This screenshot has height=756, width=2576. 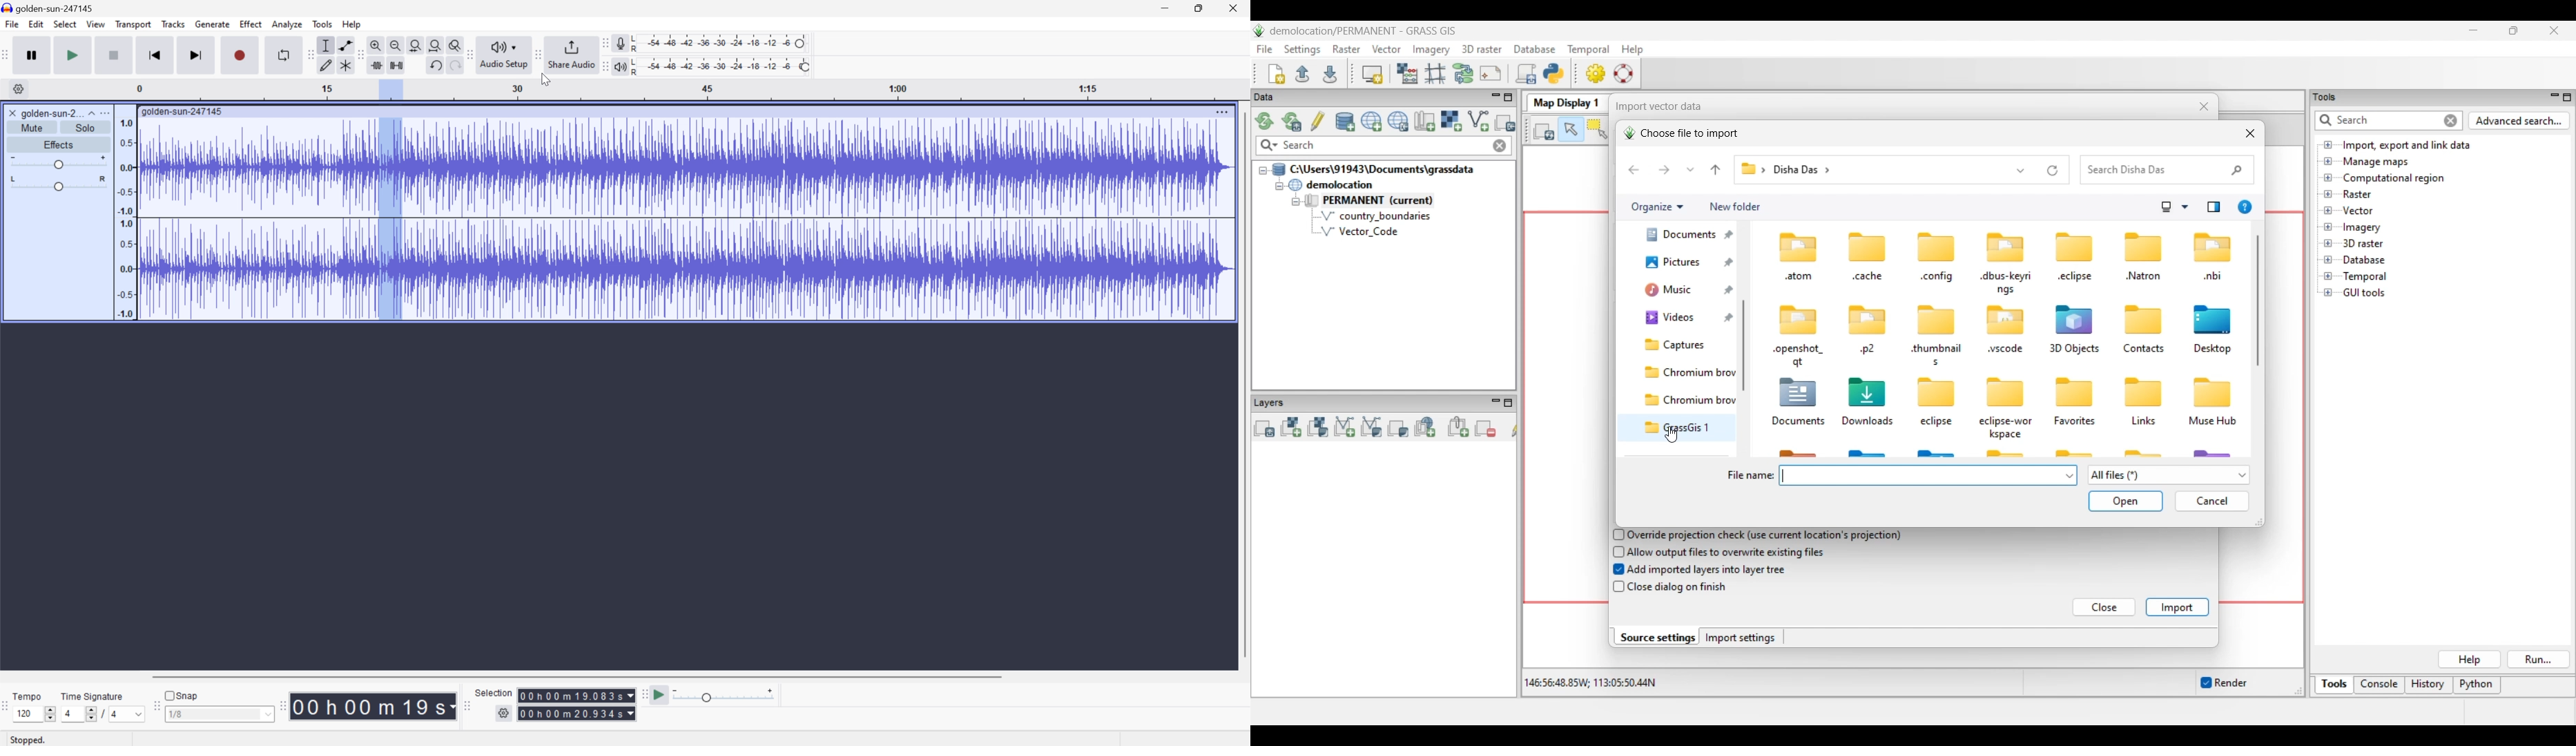 What do you see at coordinates (23, 714) in the screenshot?
I see `120` at bounding box center [23, 714].